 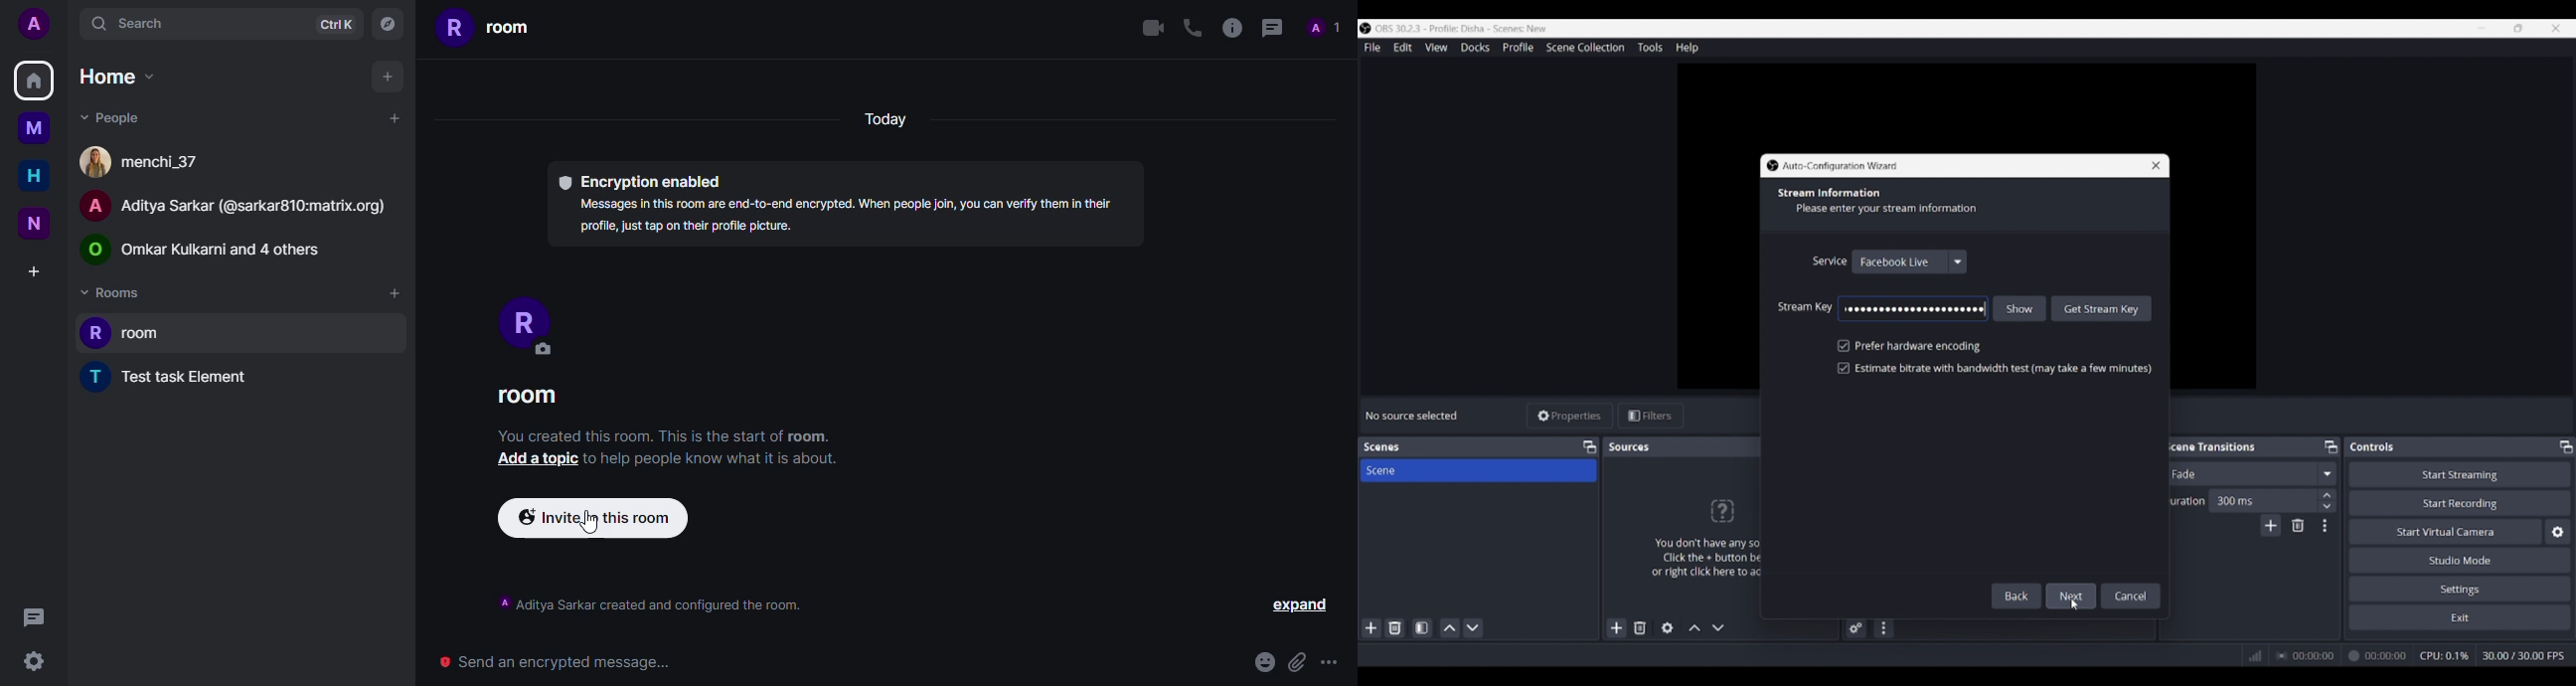 I want to click on new, so click(x=35, y=222).